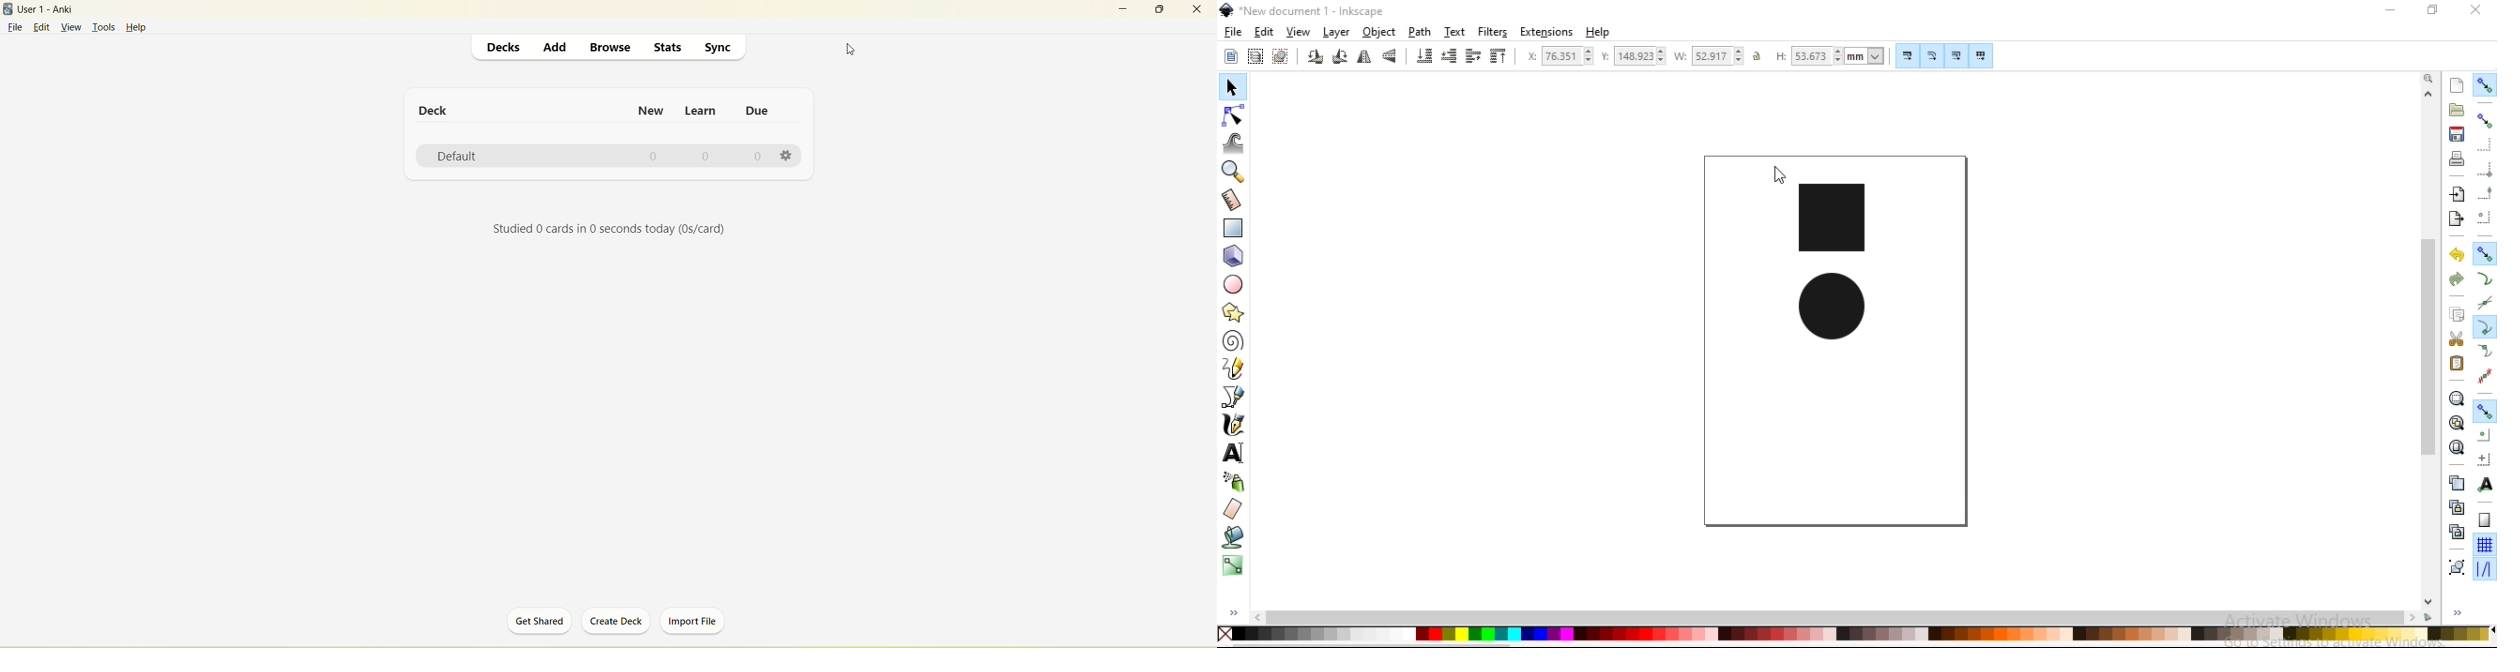 This screenshot has width=2520, height=672. Describe the element at coordinates (1234, 32) in the screenshot. I see `file` at that location.